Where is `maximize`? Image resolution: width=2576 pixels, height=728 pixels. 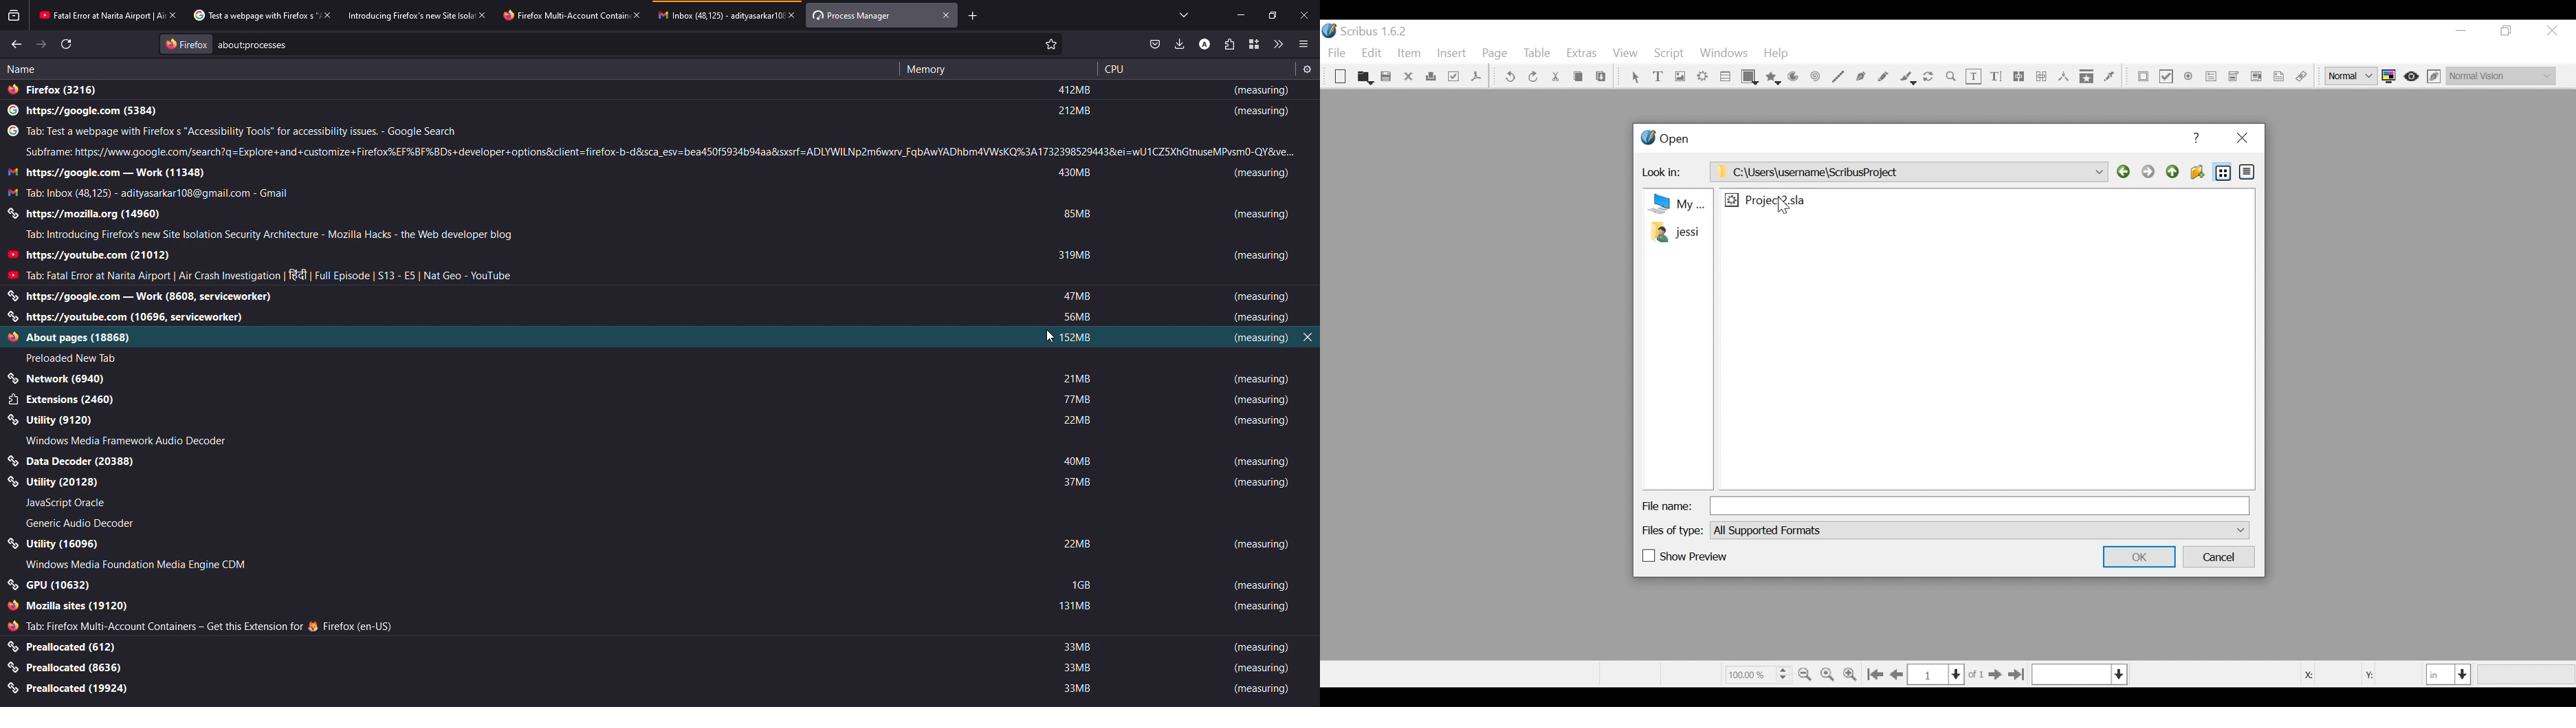 maximize is located at coordinates (1273, 16).